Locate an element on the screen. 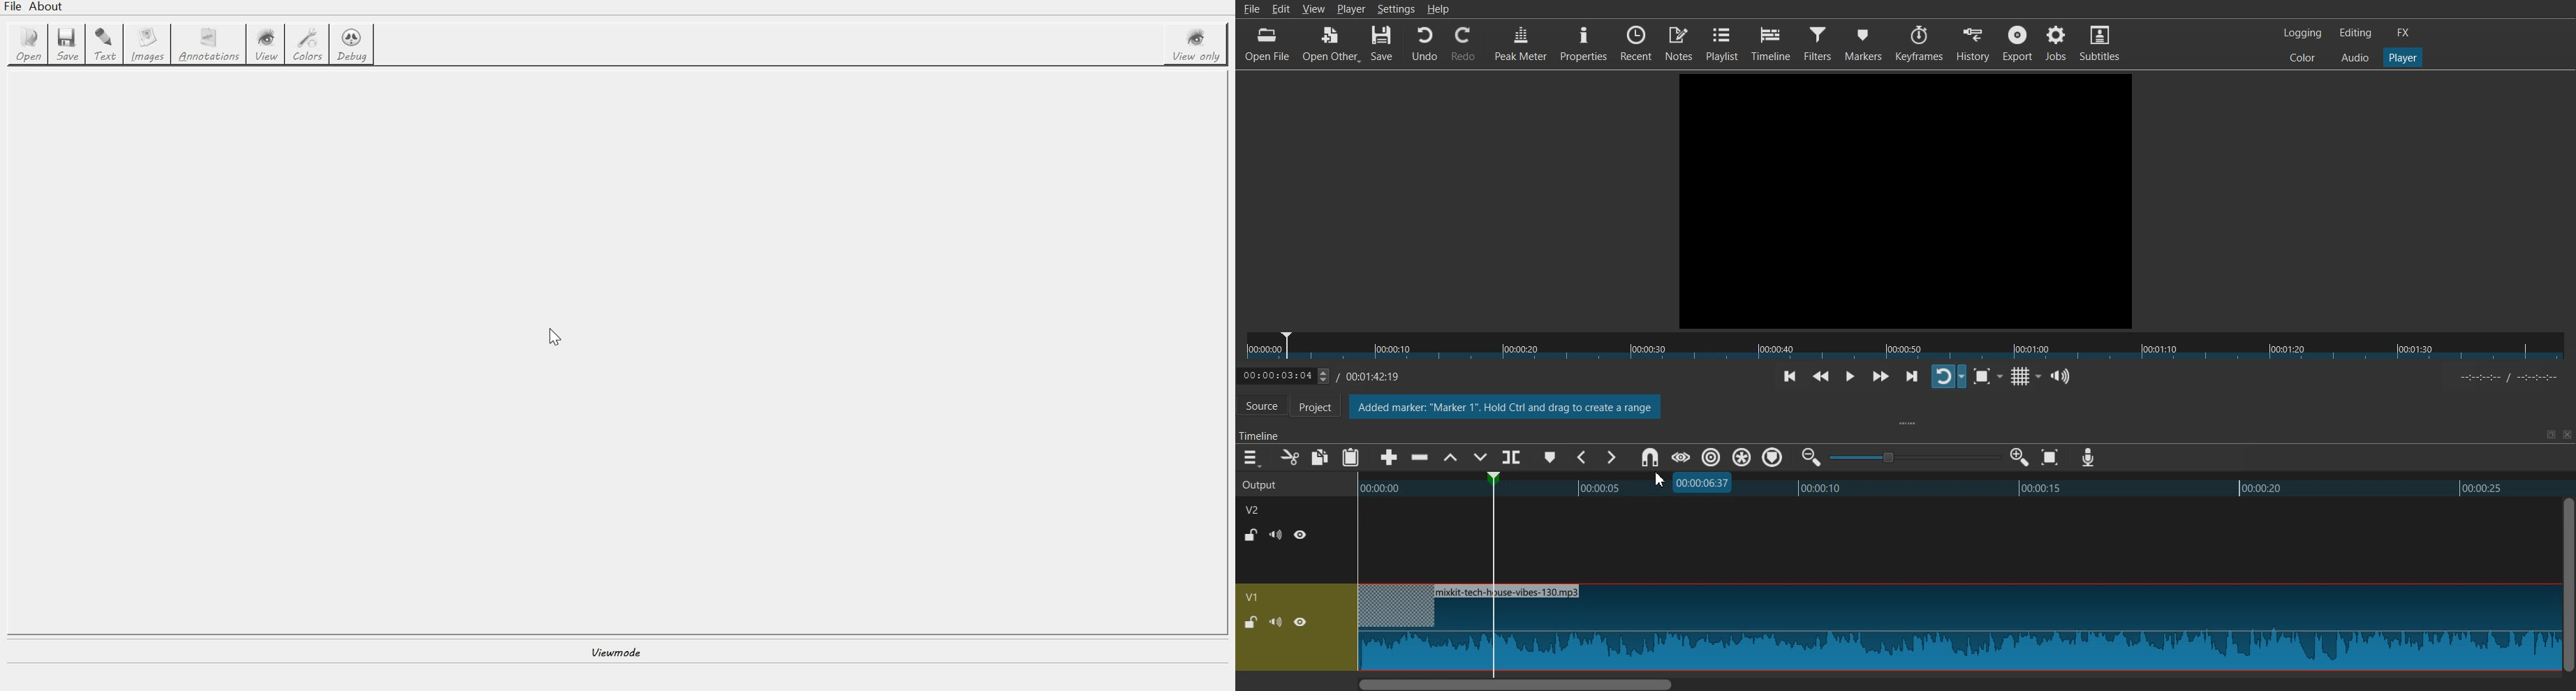  Skip to next point is located at coordinates (1913, 378).